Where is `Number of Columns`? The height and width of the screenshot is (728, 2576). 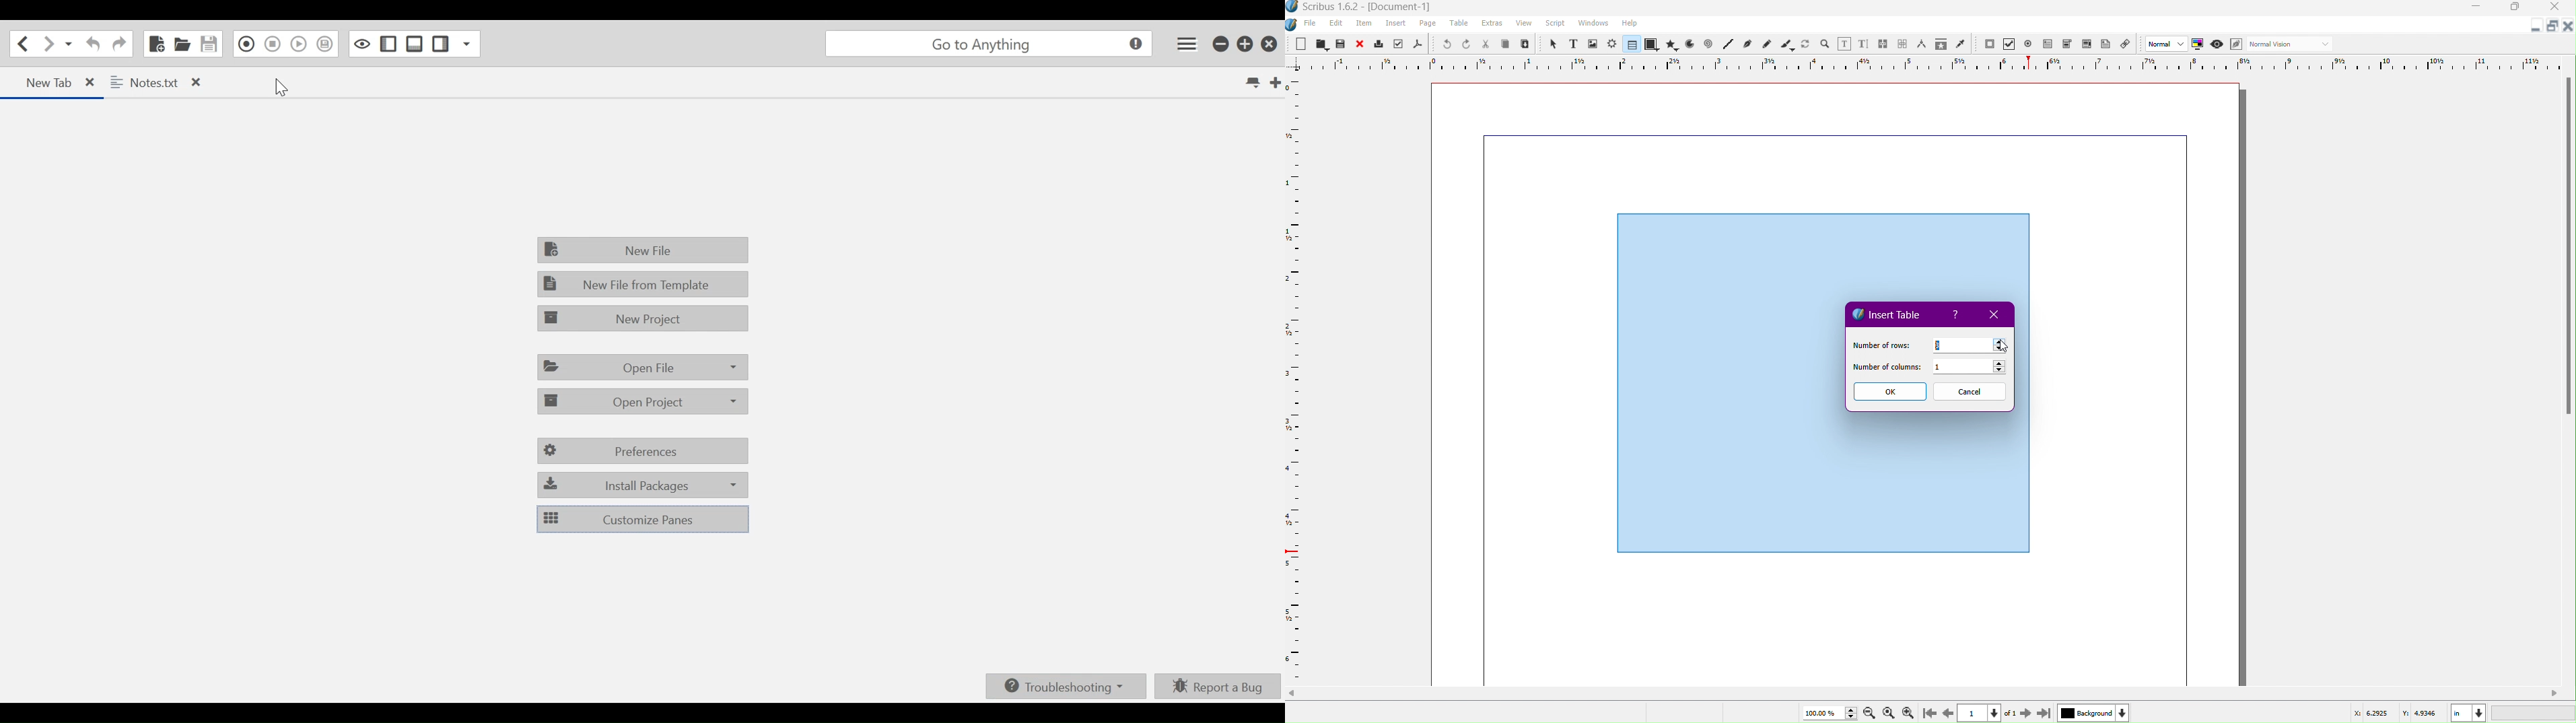
Number of Columns is located at coordinates (1888, 368).